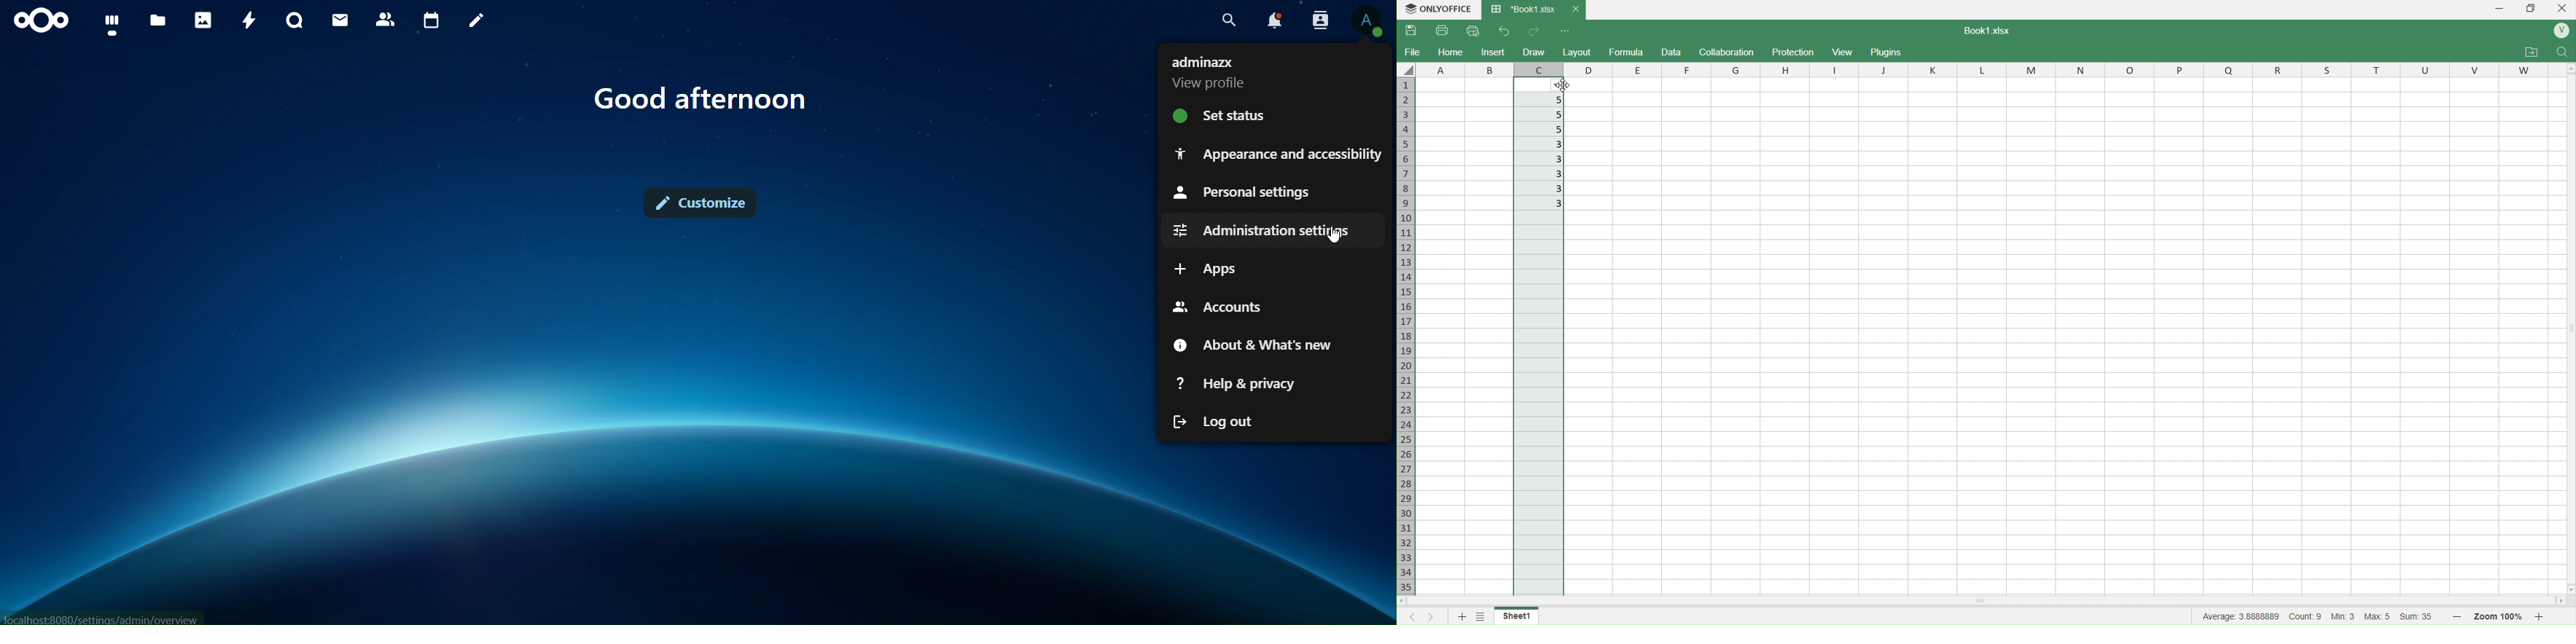  I want to click on help & privacy, so click(1237, 381).